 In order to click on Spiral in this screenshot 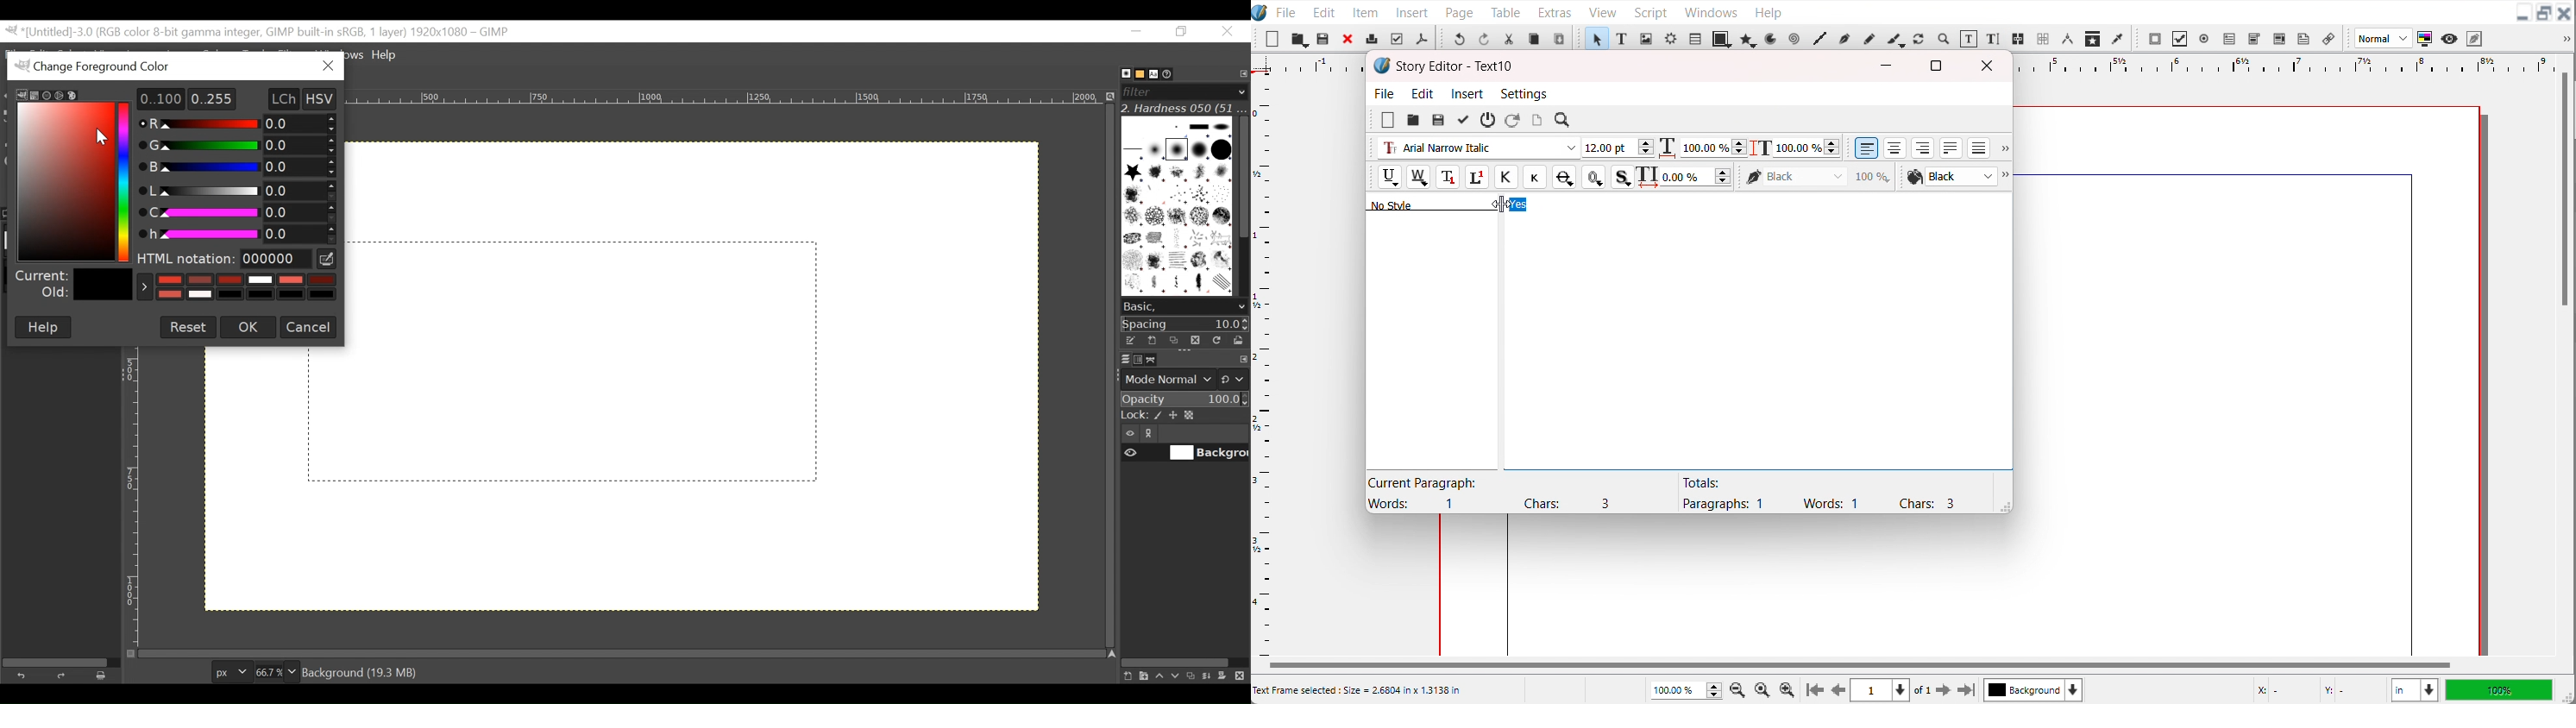, I will do `click(1793, 39)`.